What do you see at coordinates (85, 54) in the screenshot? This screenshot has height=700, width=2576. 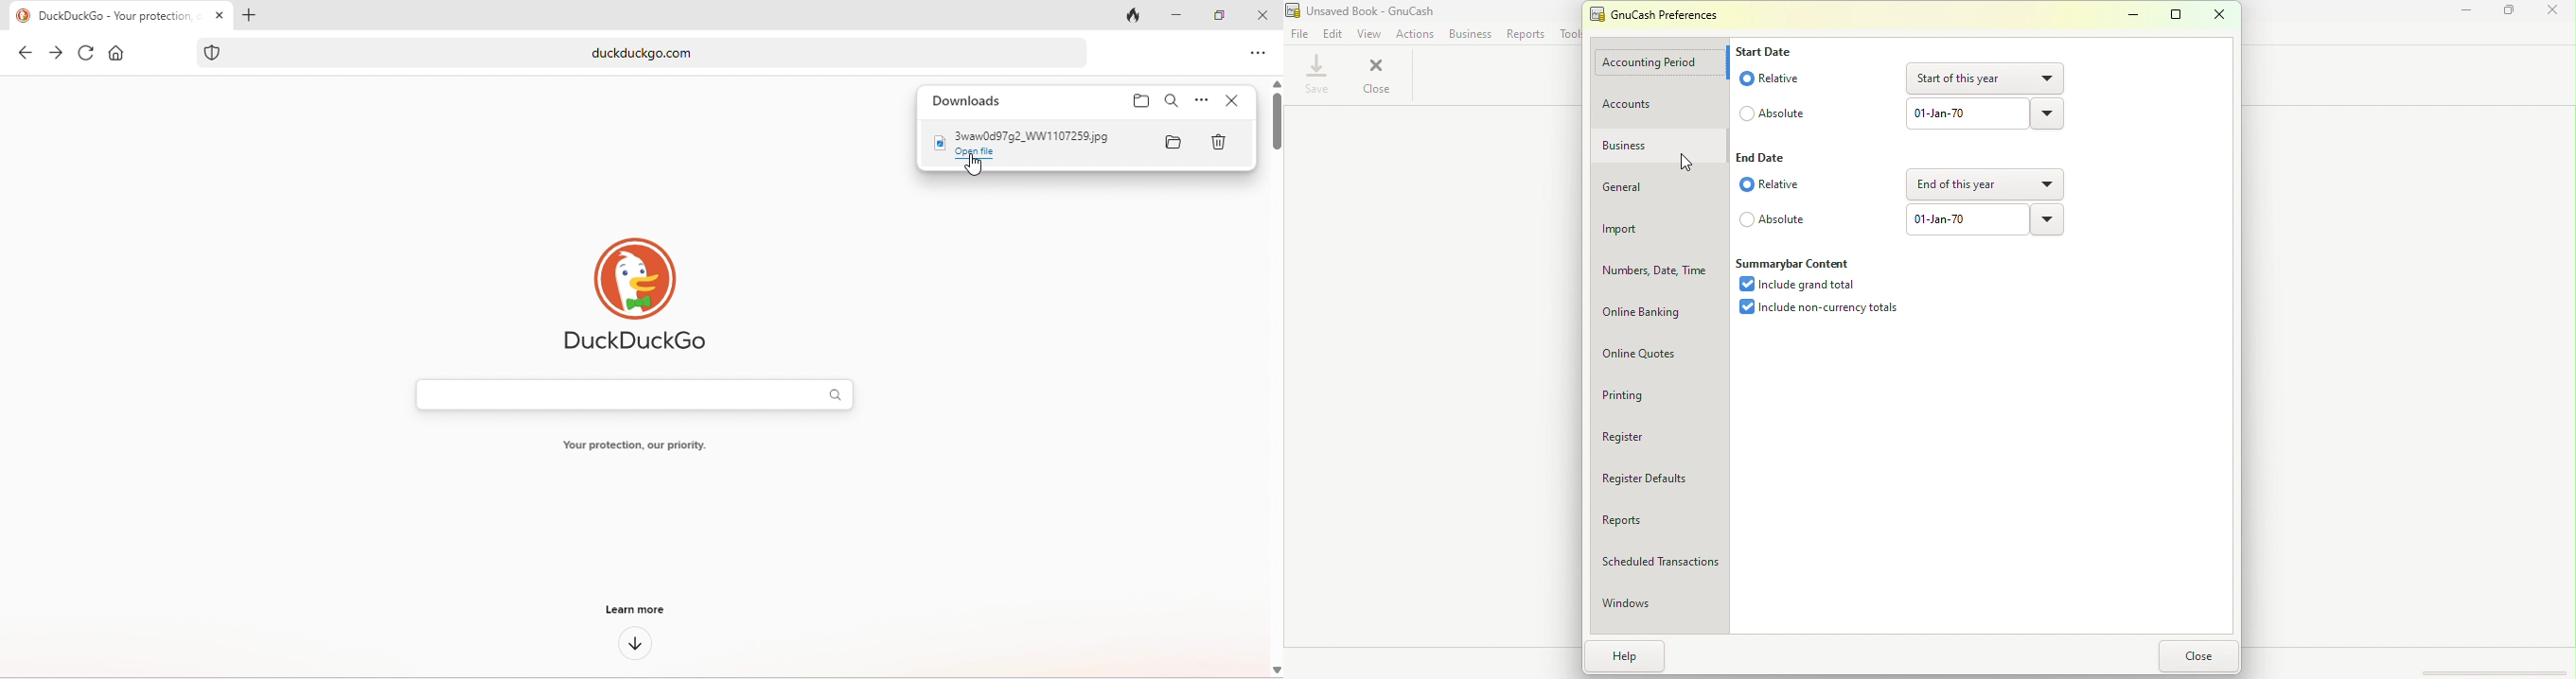 I see `refresh` at bounding box center [85, 54].